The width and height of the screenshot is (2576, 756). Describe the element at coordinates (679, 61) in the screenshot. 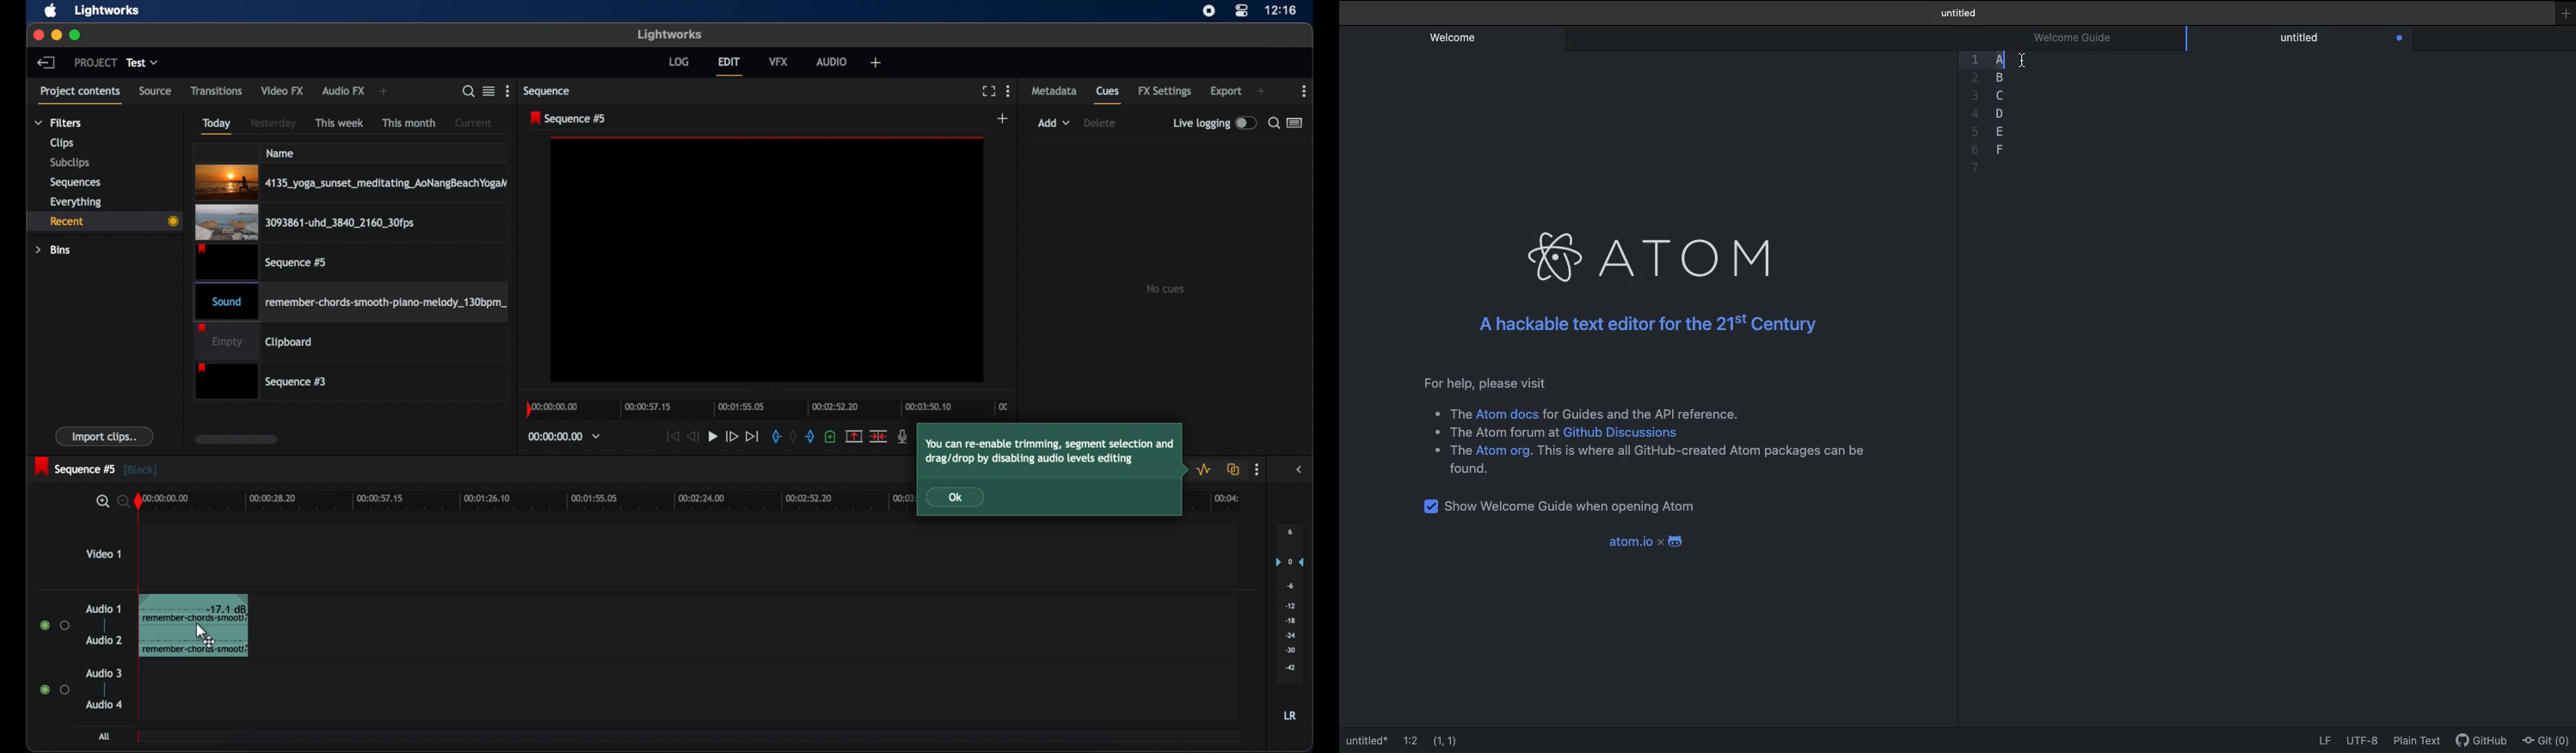

I see `log` at that location.